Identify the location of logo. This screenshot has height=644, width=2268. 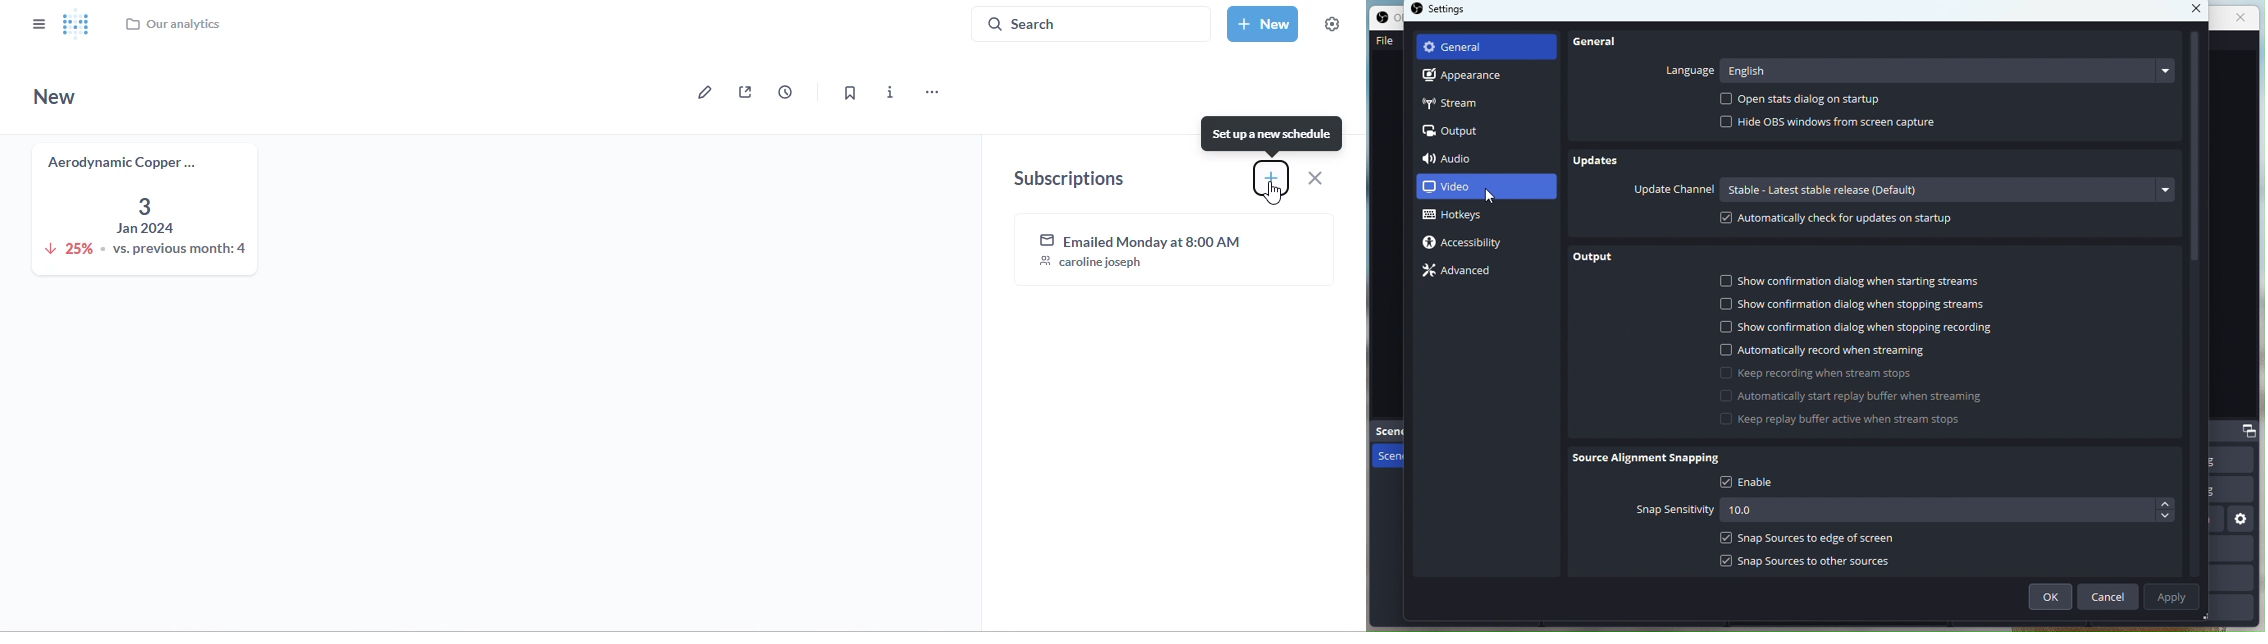
(77, 23).